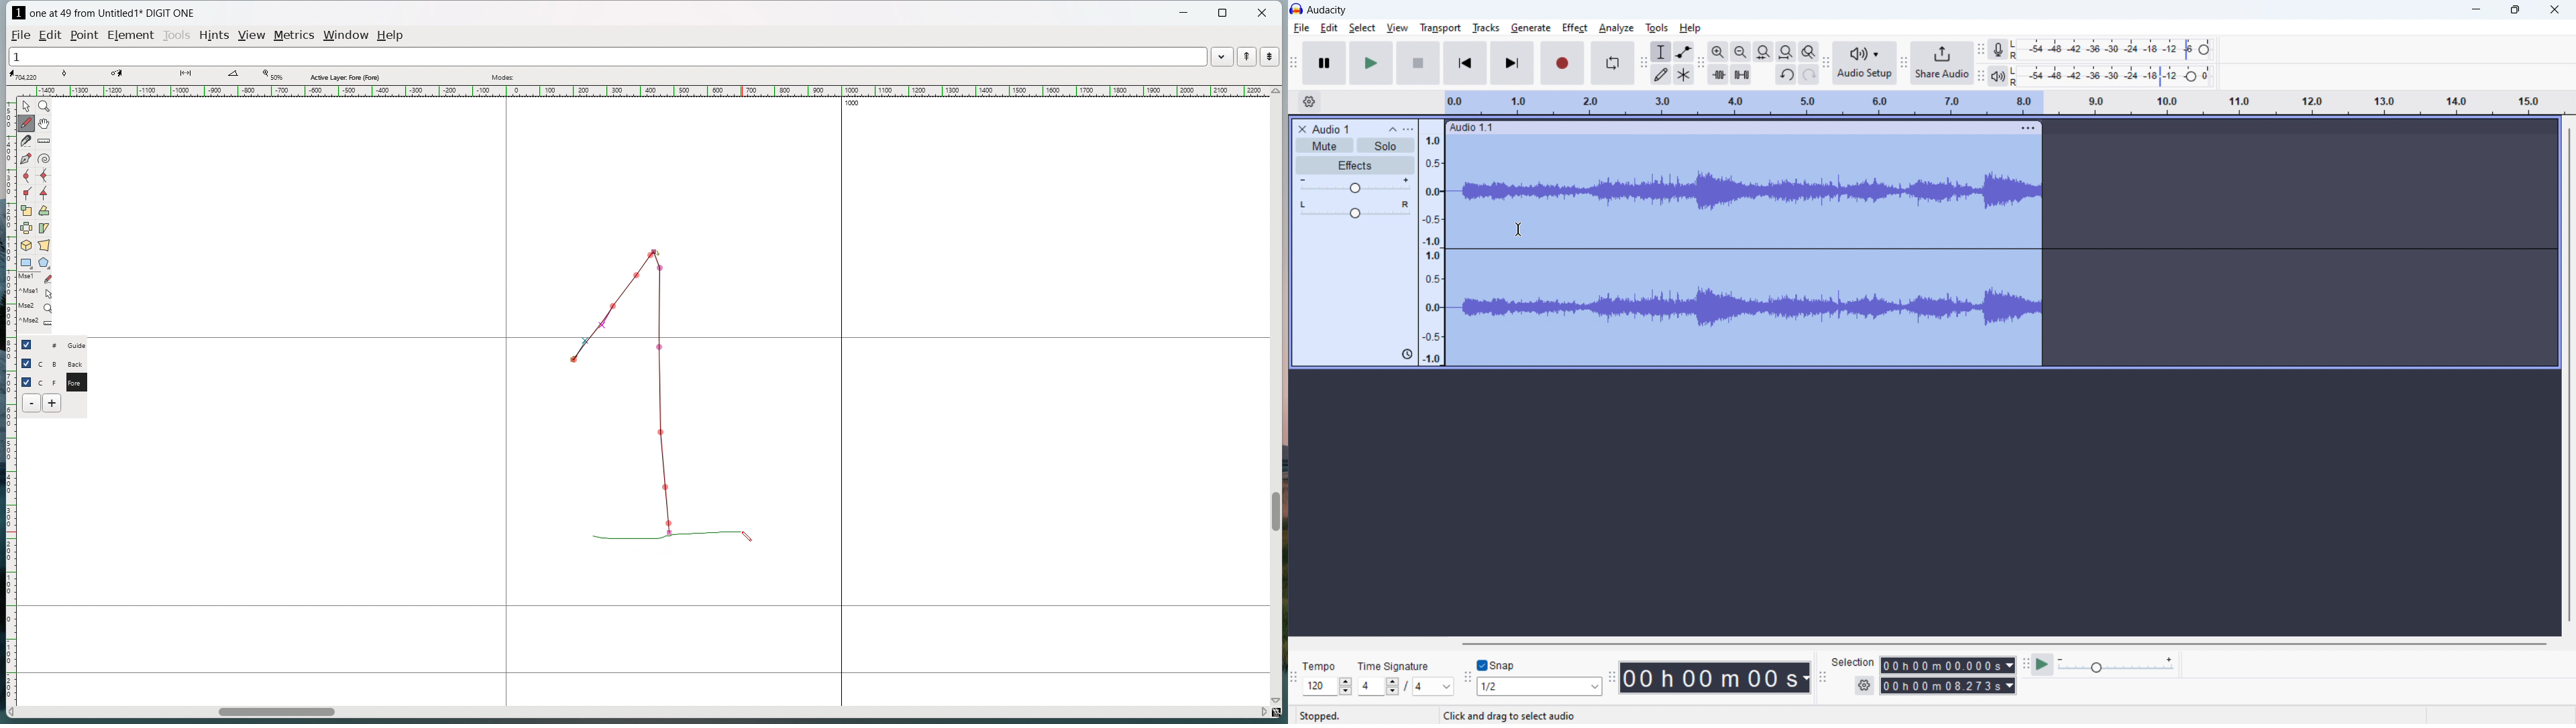  I want to click on scroll by hand, so click(46, 123).